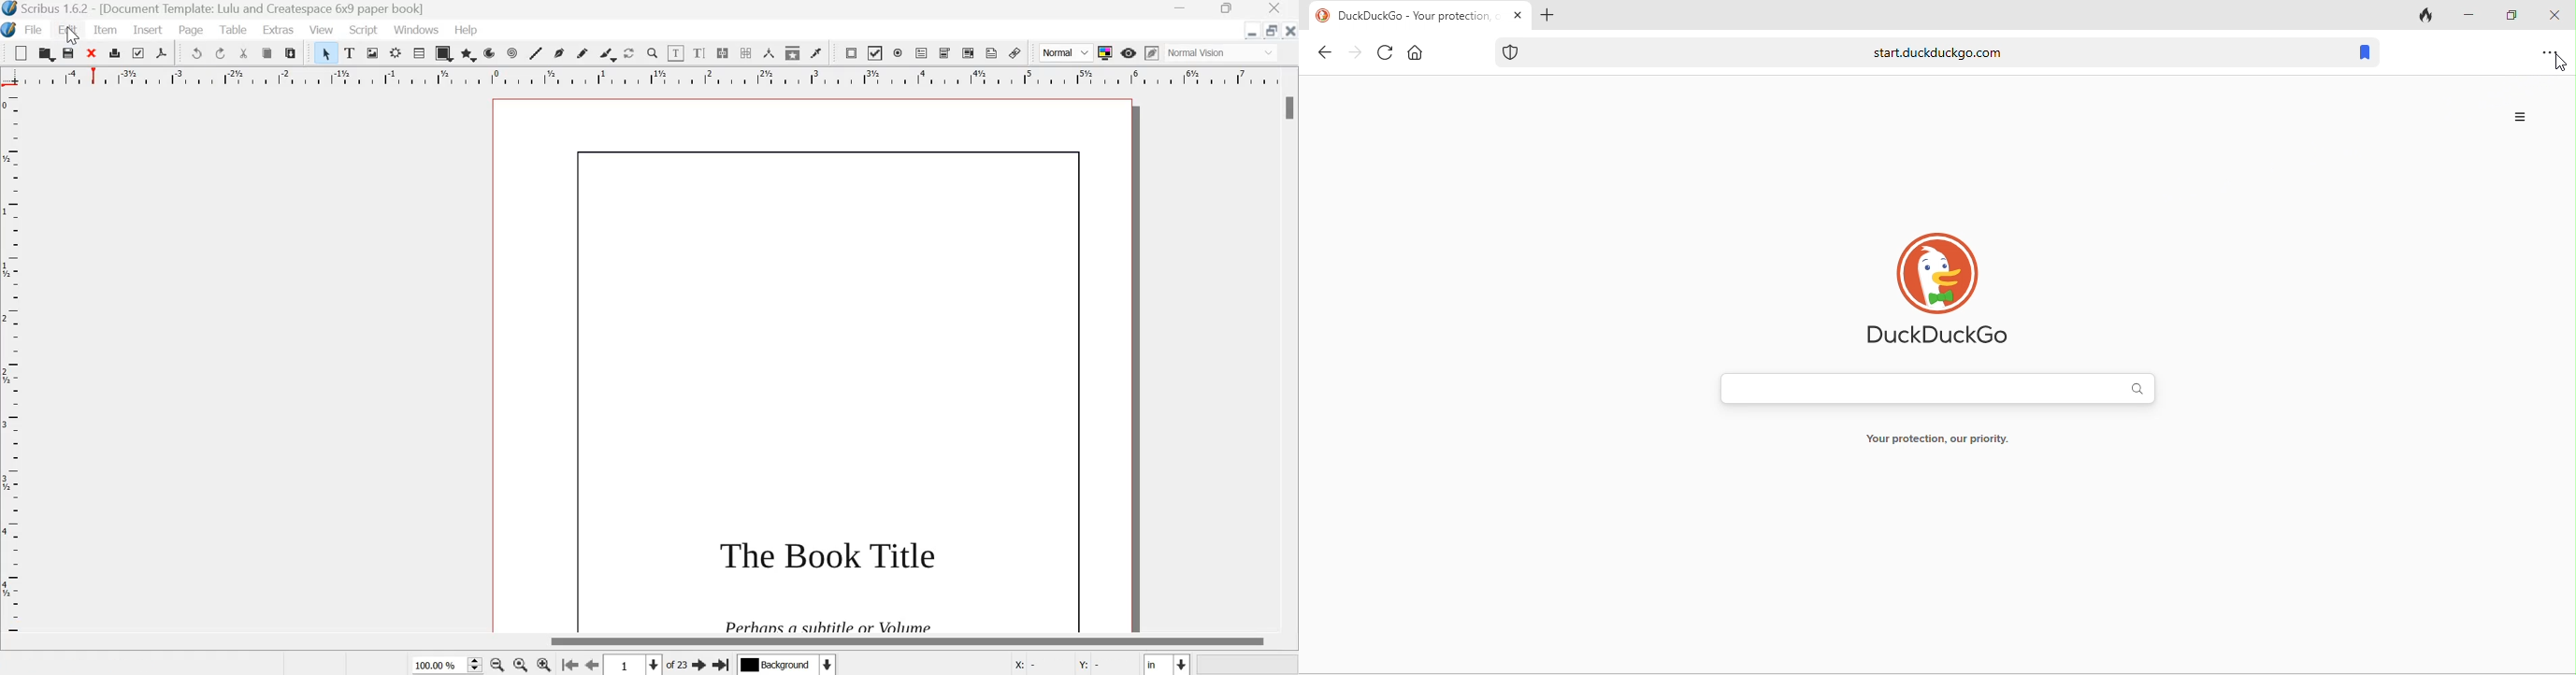 The image size is (2576, 700). Describe the element at coordinates (1291, 30) in the screenshot. I see `Close` at that location.